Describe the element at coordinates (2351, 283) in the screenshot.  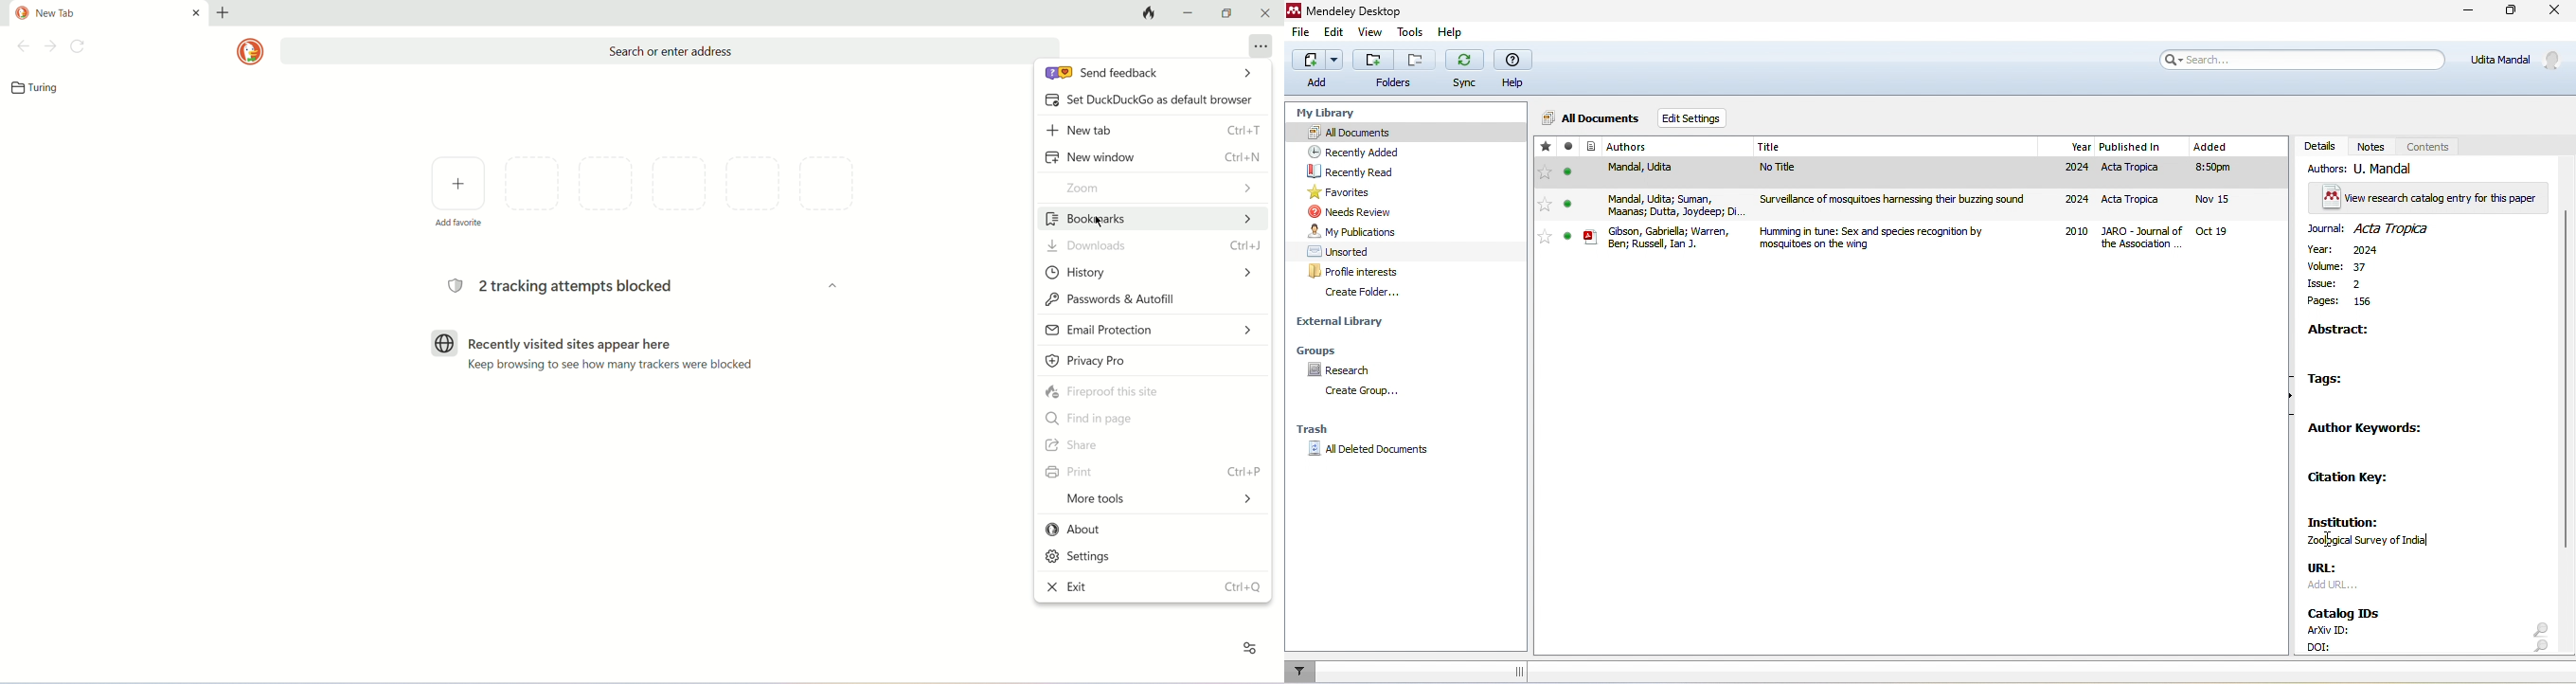
I see `issue: 2` at that location.